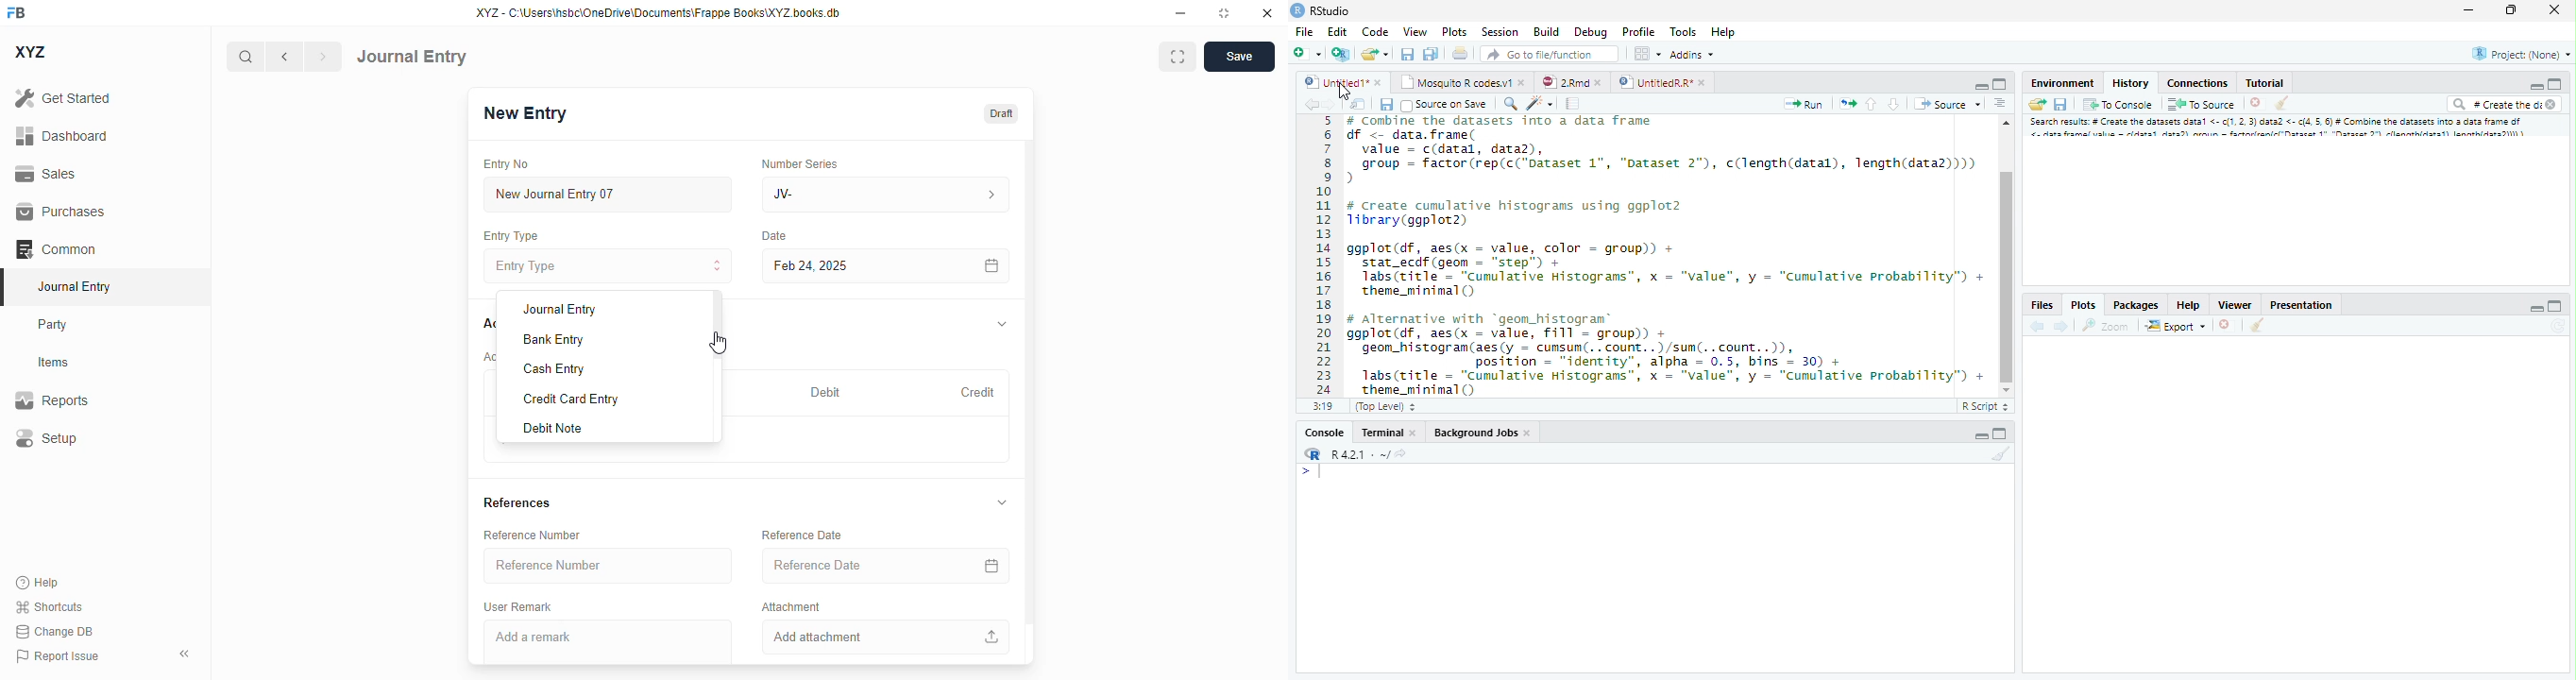 Image resolution: width=2576 pixels, height=700 pixels. Describe the element at coordinates (803, 535) in the screenshot. I see `reference date` at that location.